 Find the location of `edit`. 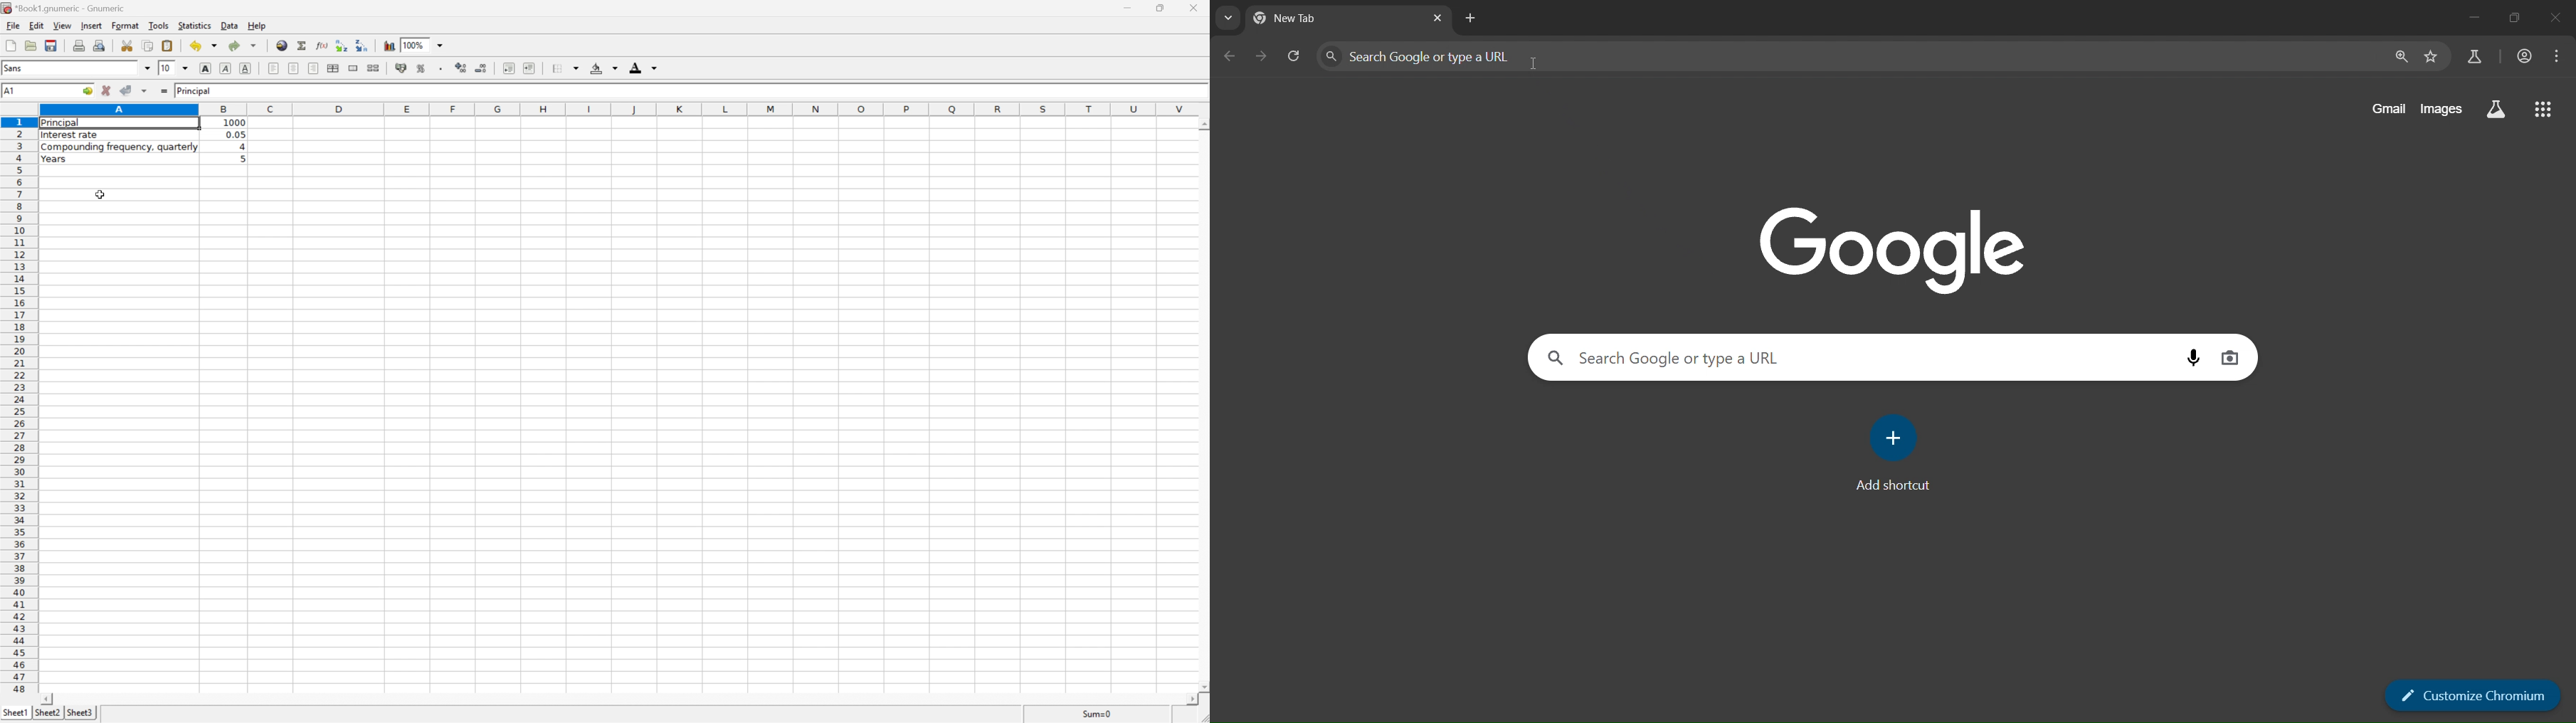

edit is located at coordinates (35, 25).